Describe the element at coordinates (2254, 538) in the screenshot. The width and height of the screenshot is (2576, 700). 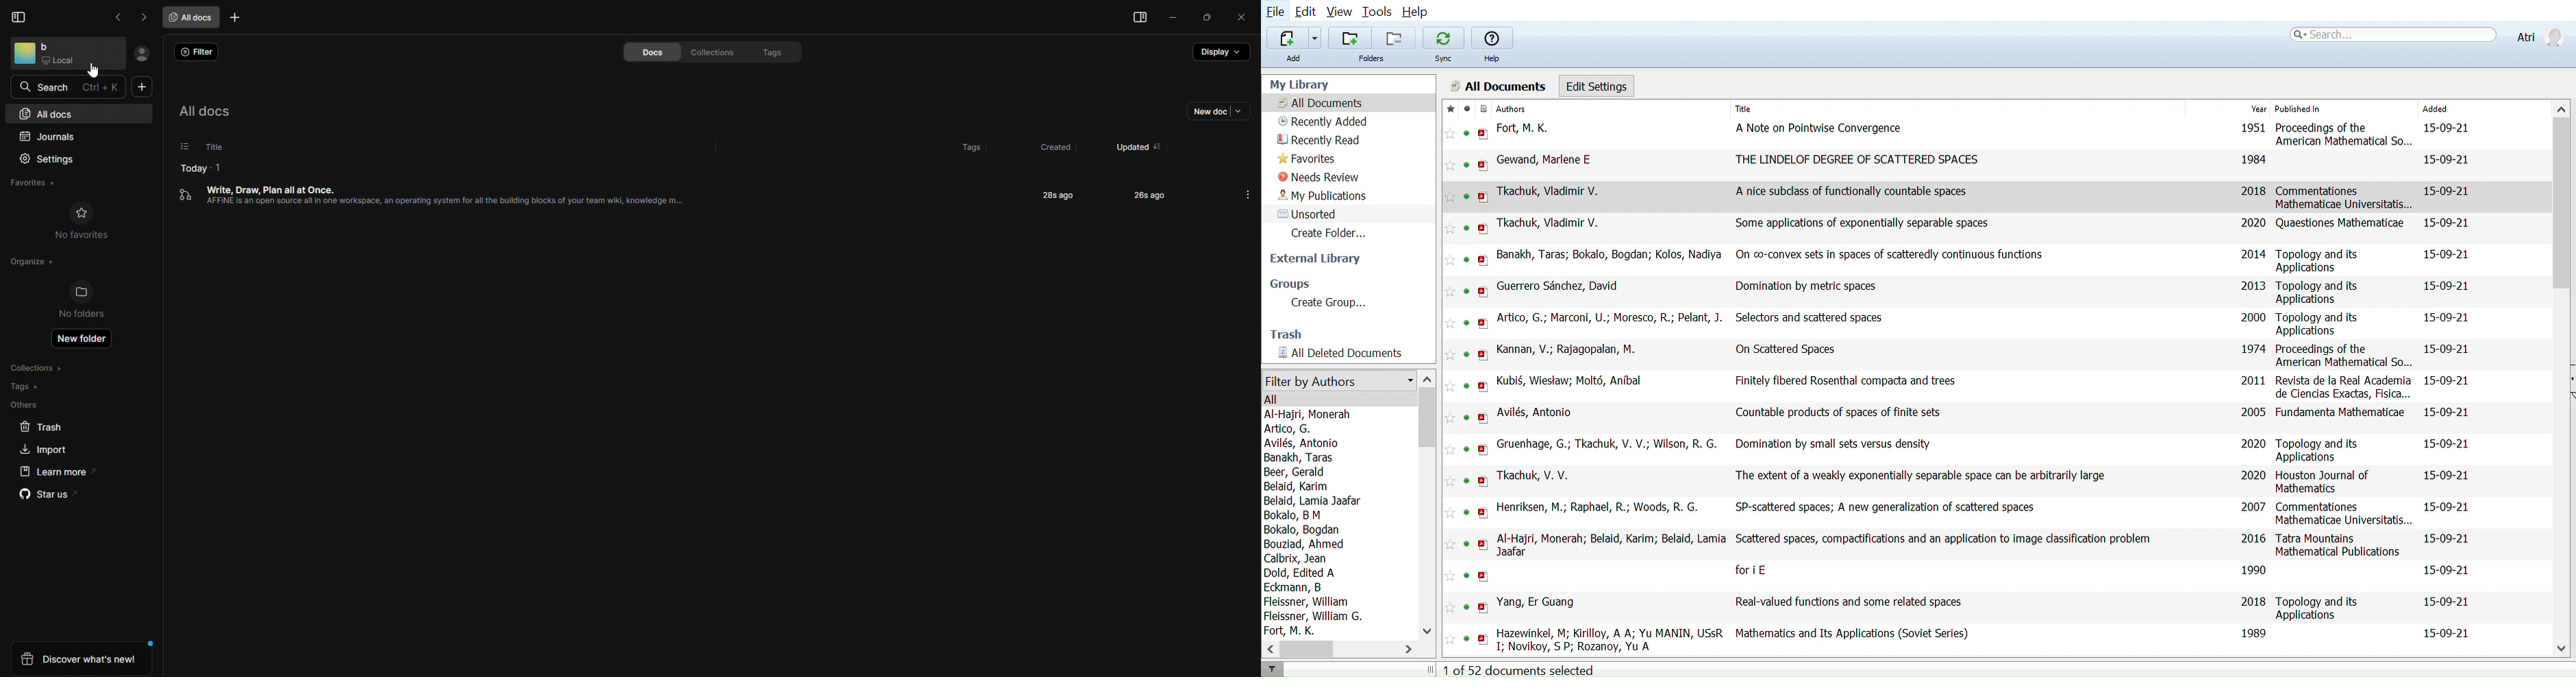
I see `2016` at that location.